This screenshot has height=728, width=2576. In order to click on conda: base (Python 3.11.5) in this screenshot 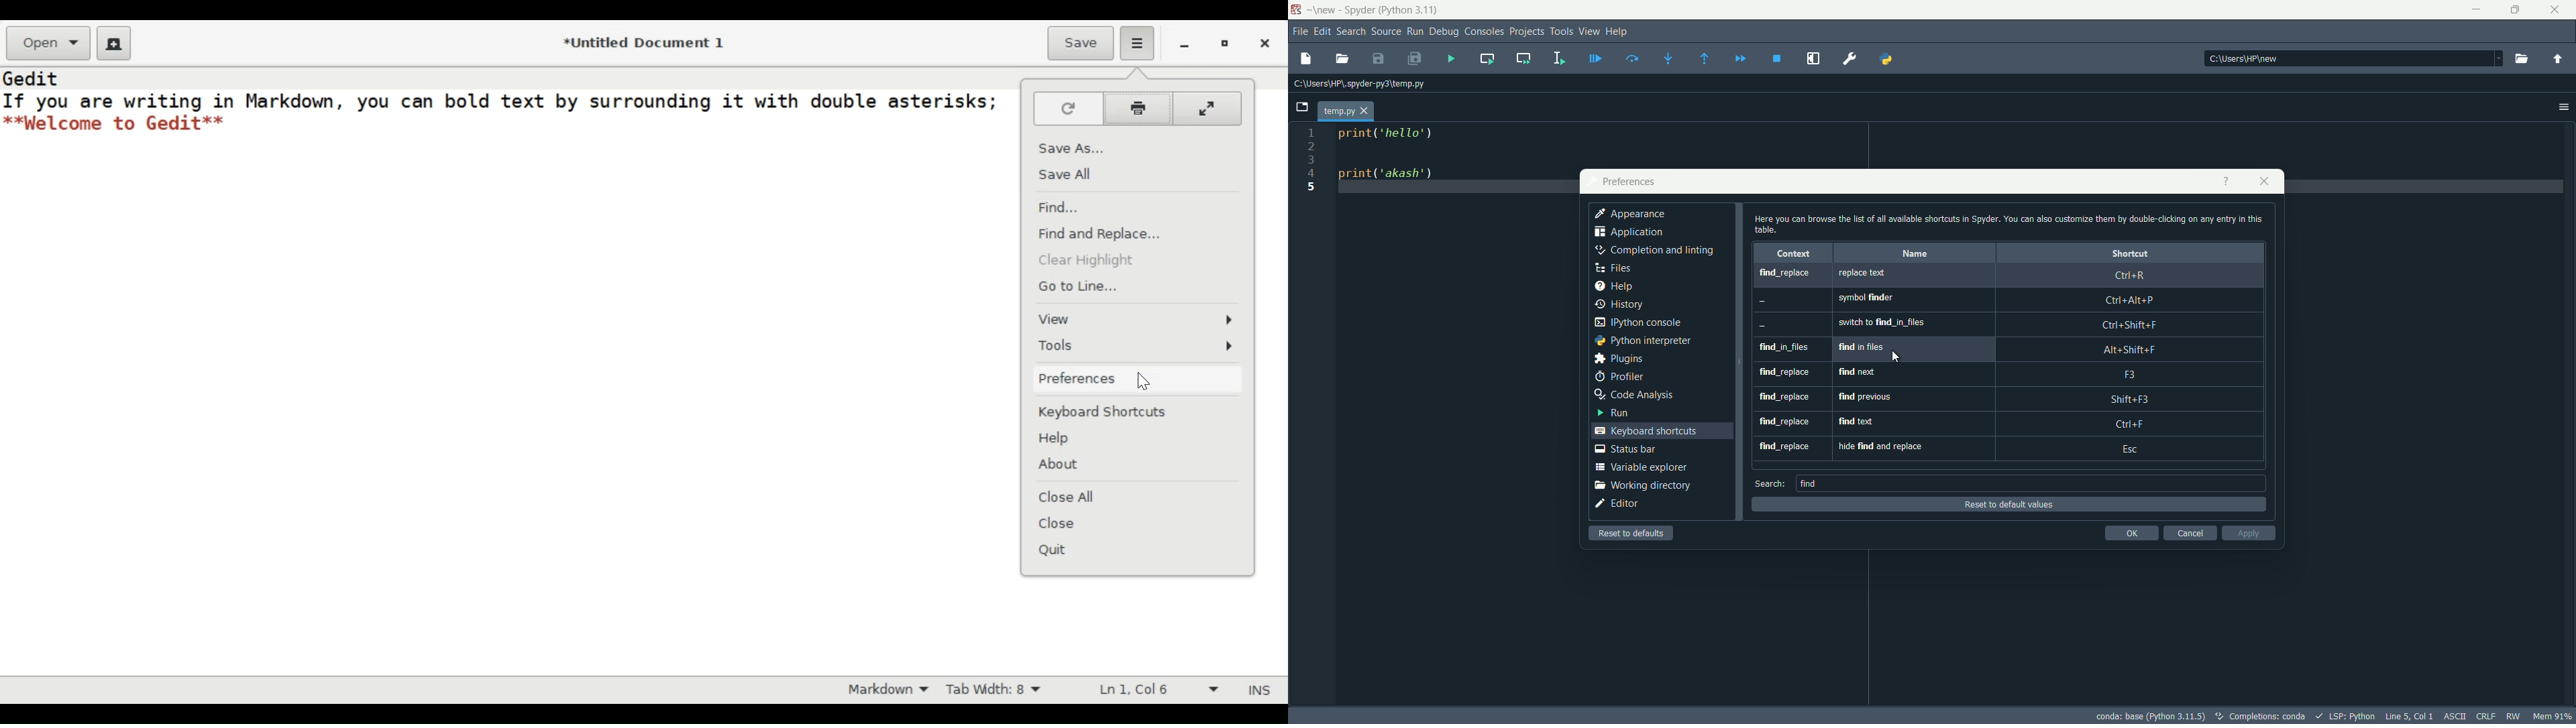, I will do `click(2143, 718)`.